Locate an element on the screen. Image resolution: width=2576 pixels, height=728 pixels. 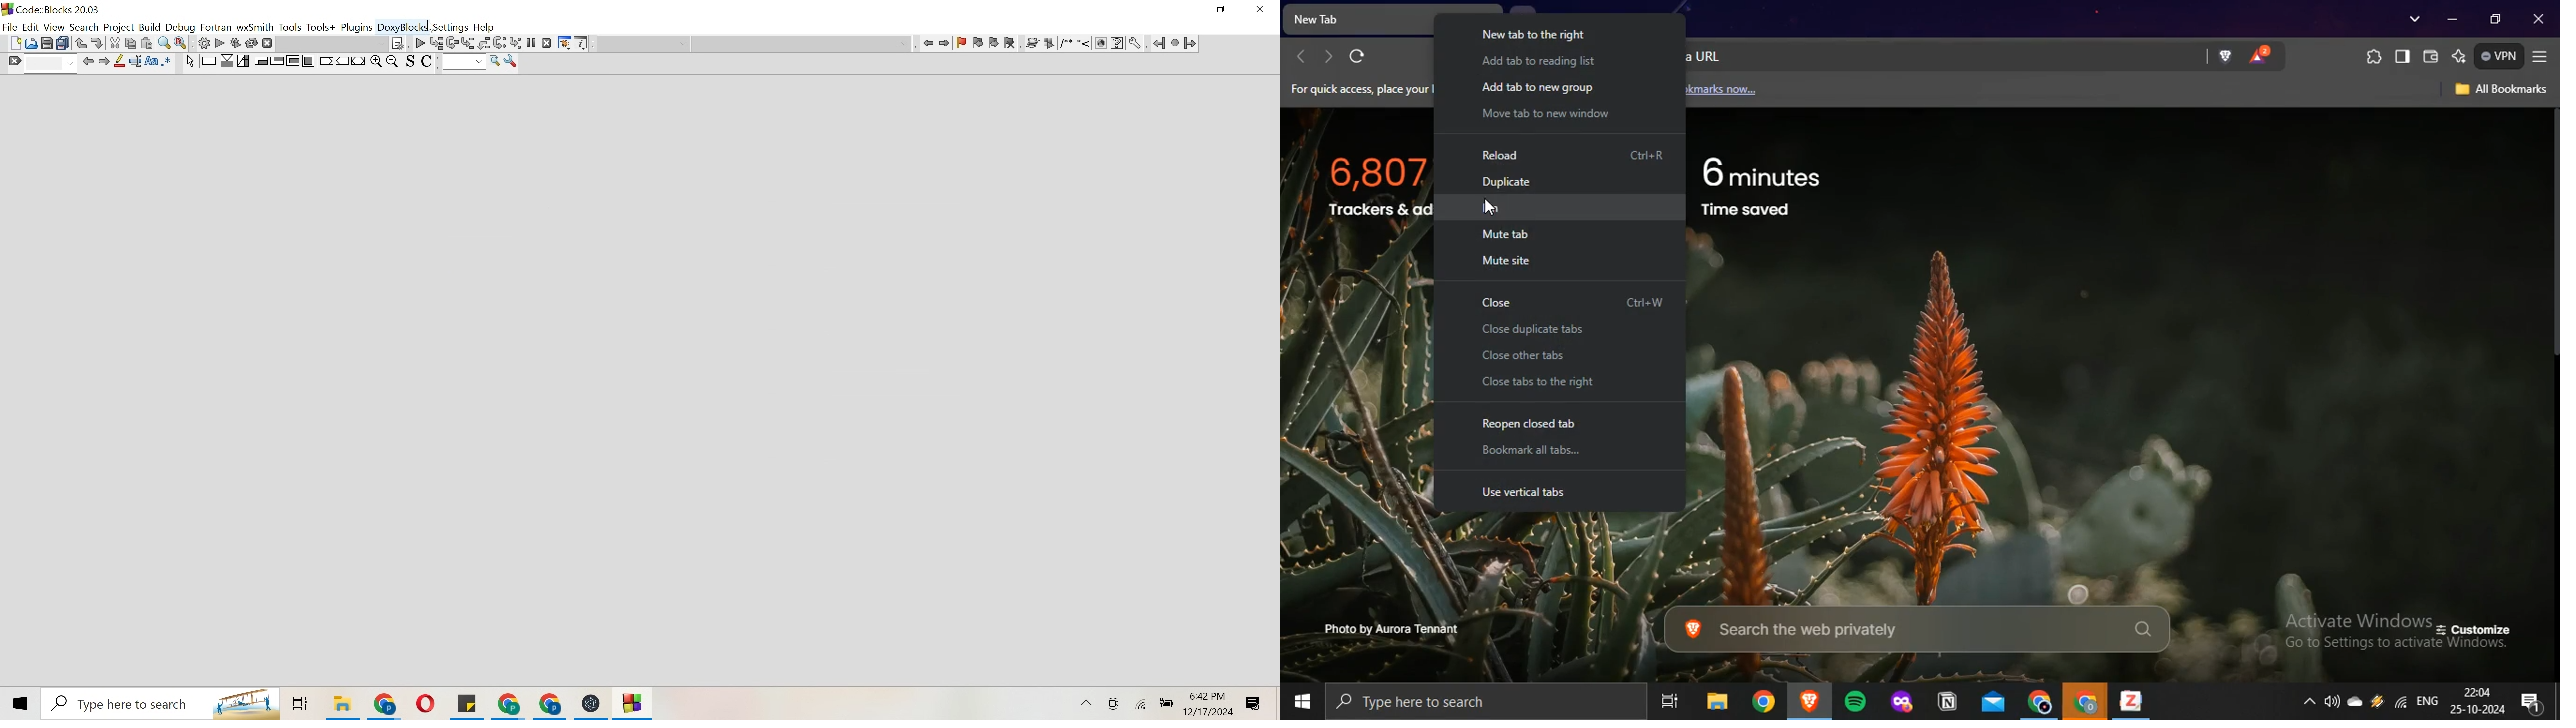
Move left is located at coordinates (928, 42).